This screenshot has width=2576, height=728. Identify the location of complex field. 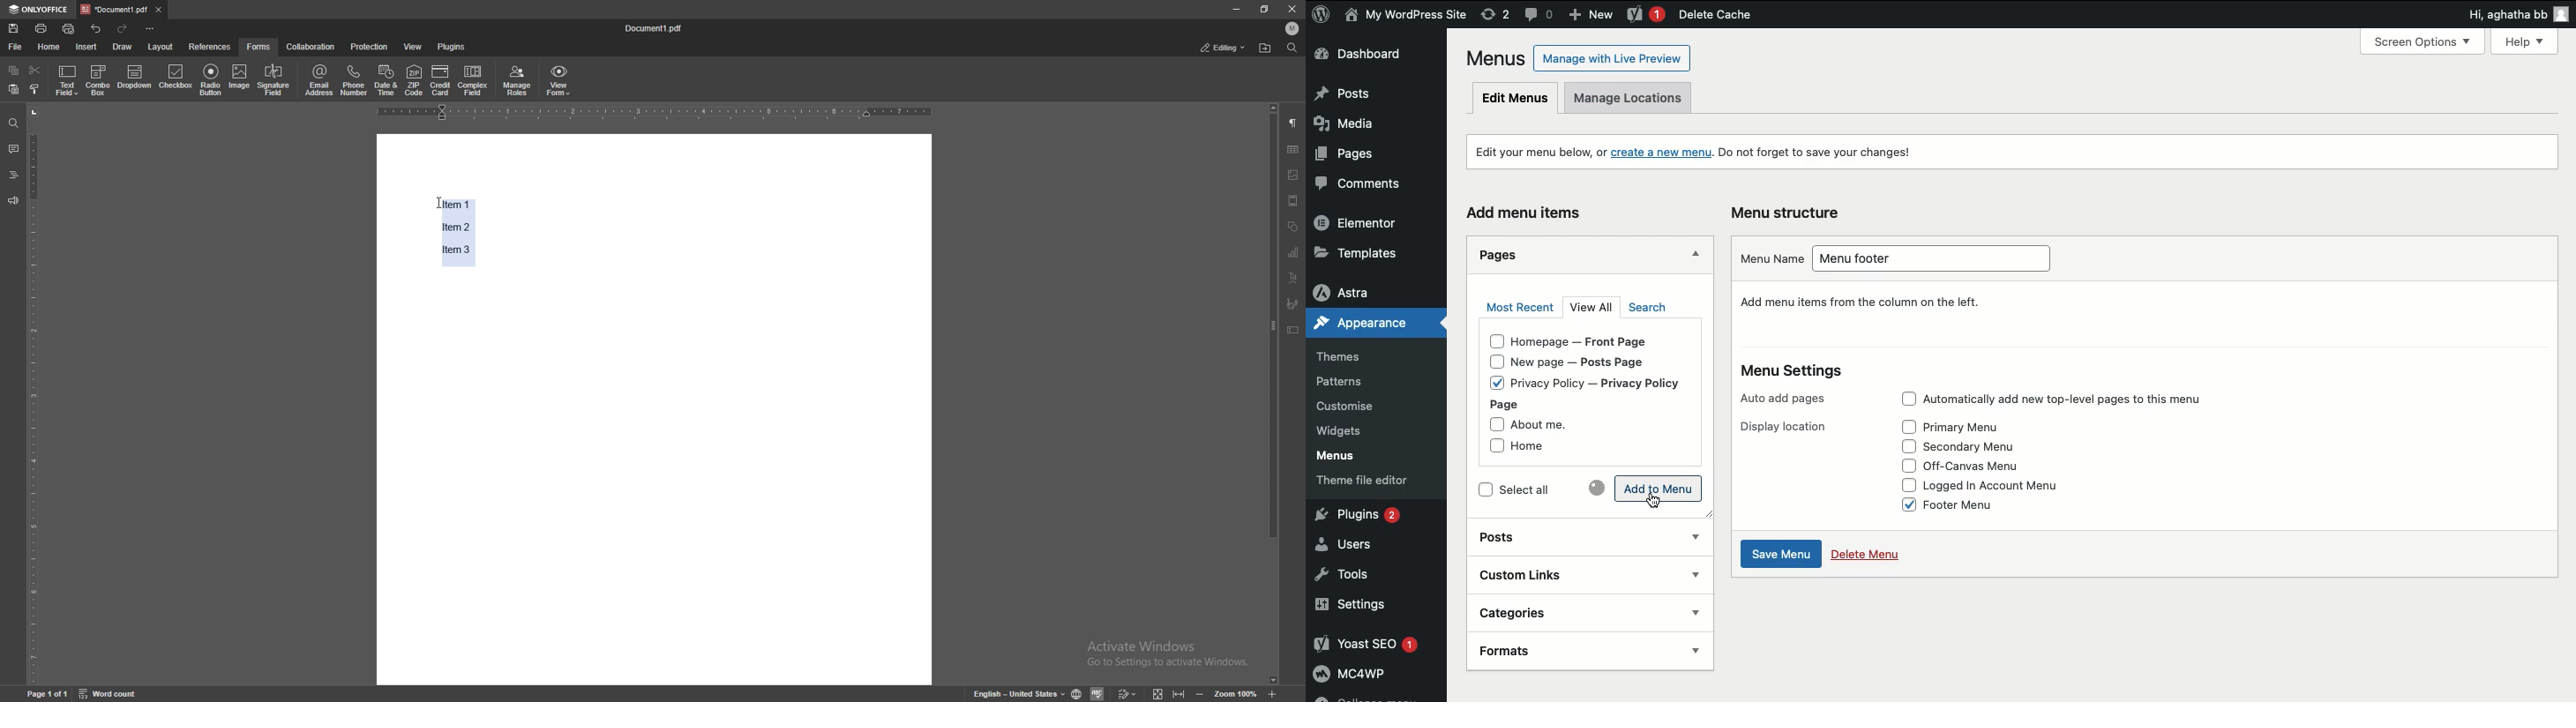
(474, 82).